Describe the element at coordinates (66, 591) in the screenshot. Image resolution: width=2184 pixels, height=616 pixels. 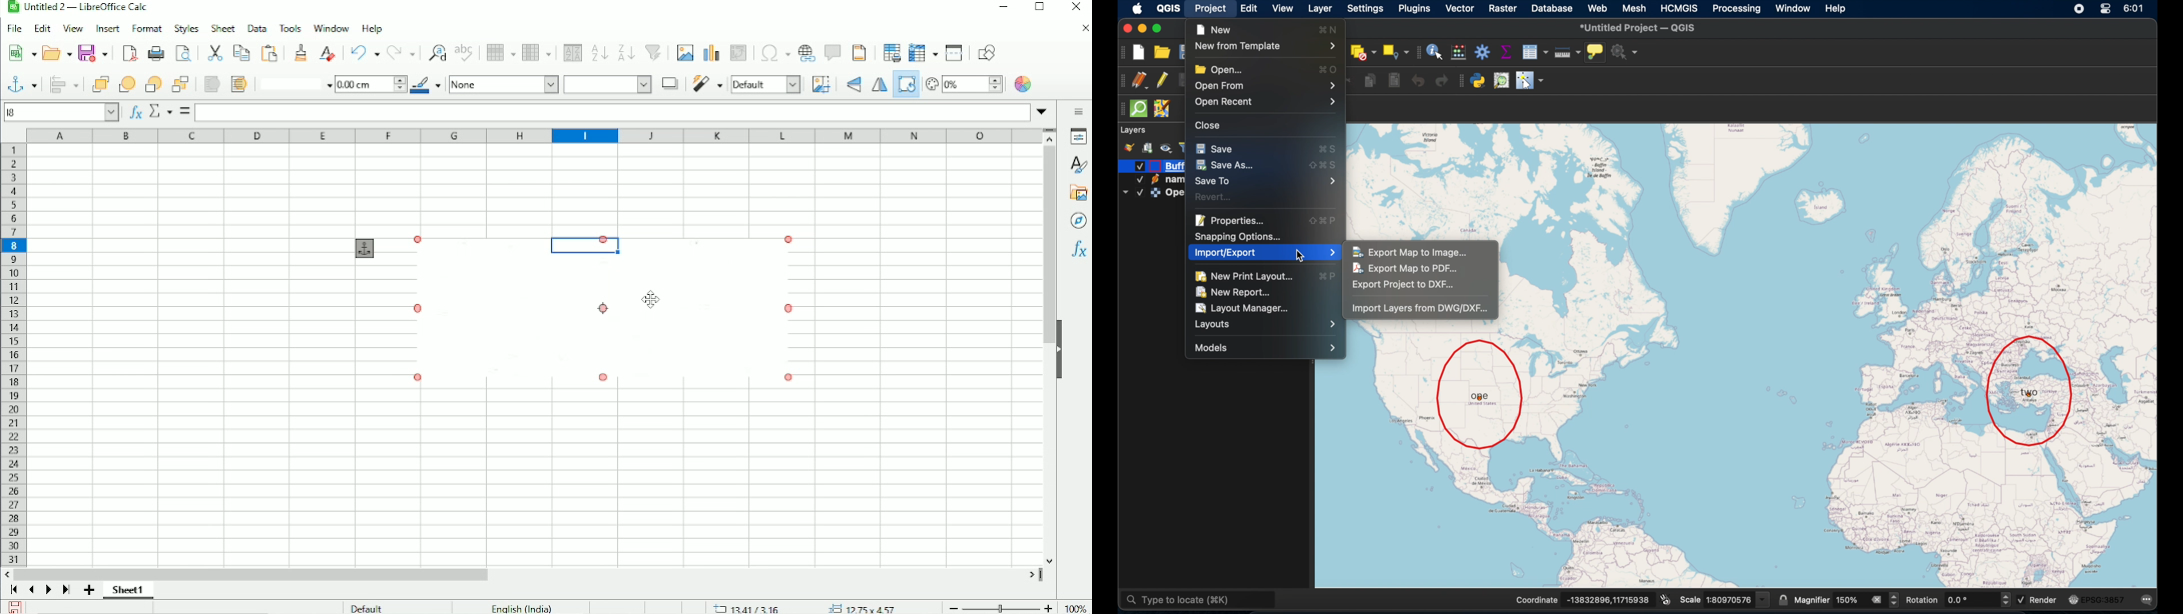
I see `Scroll to last sheet` at that location.